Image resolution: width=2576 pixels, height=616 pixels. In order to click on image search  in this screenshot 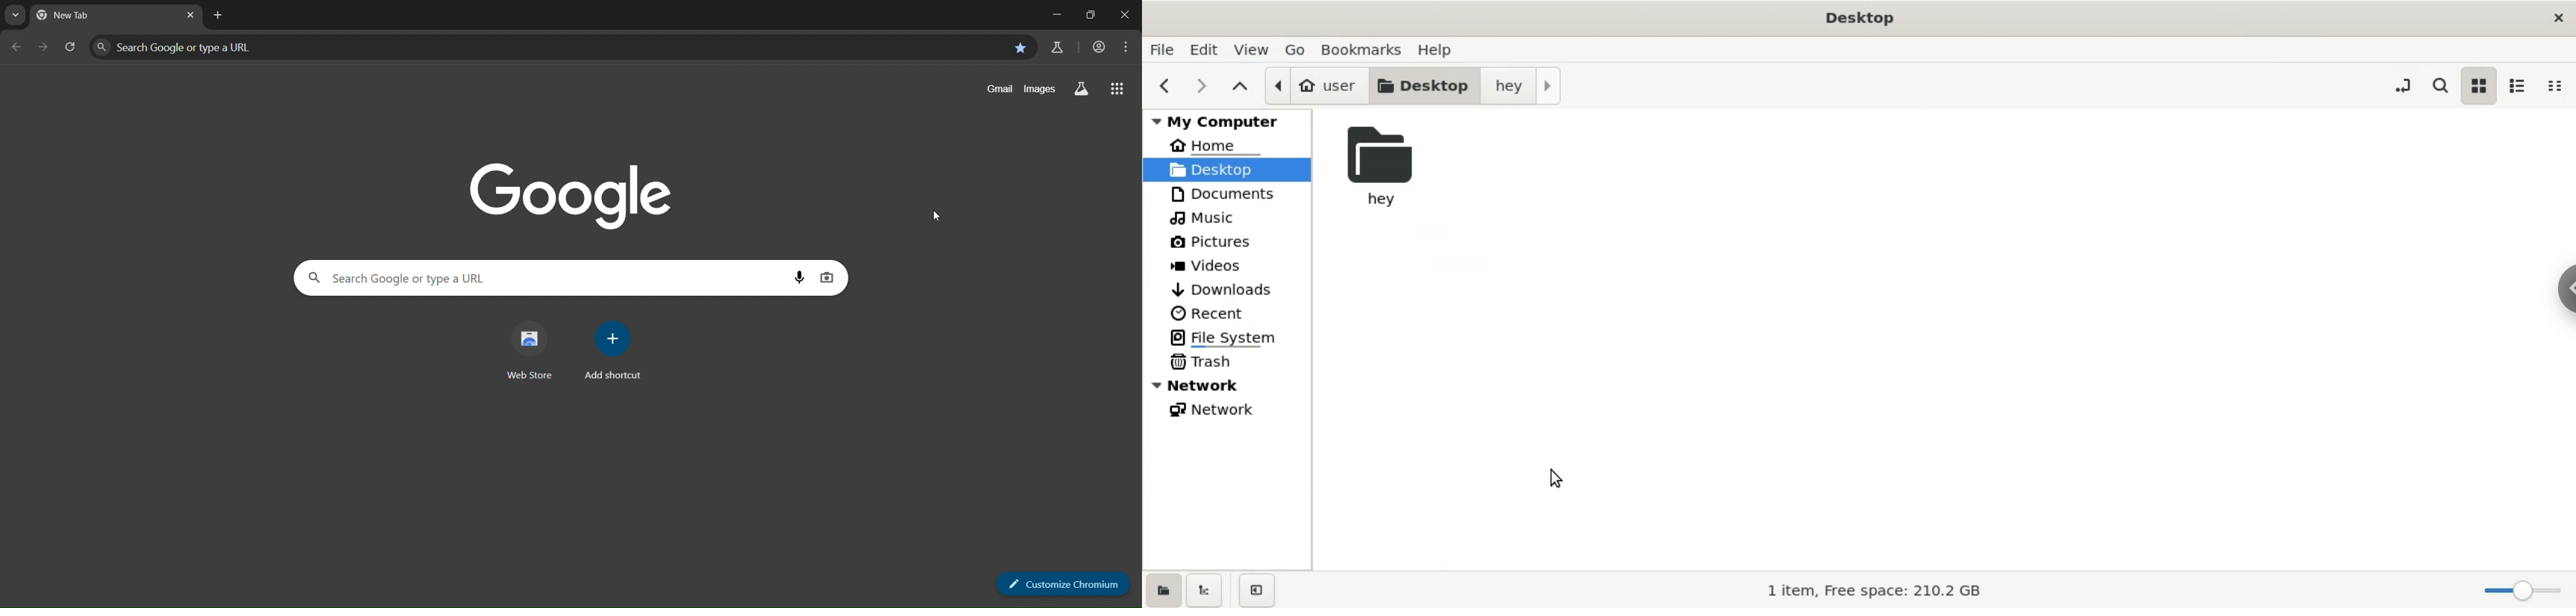, I will do `click(826, 275)`.